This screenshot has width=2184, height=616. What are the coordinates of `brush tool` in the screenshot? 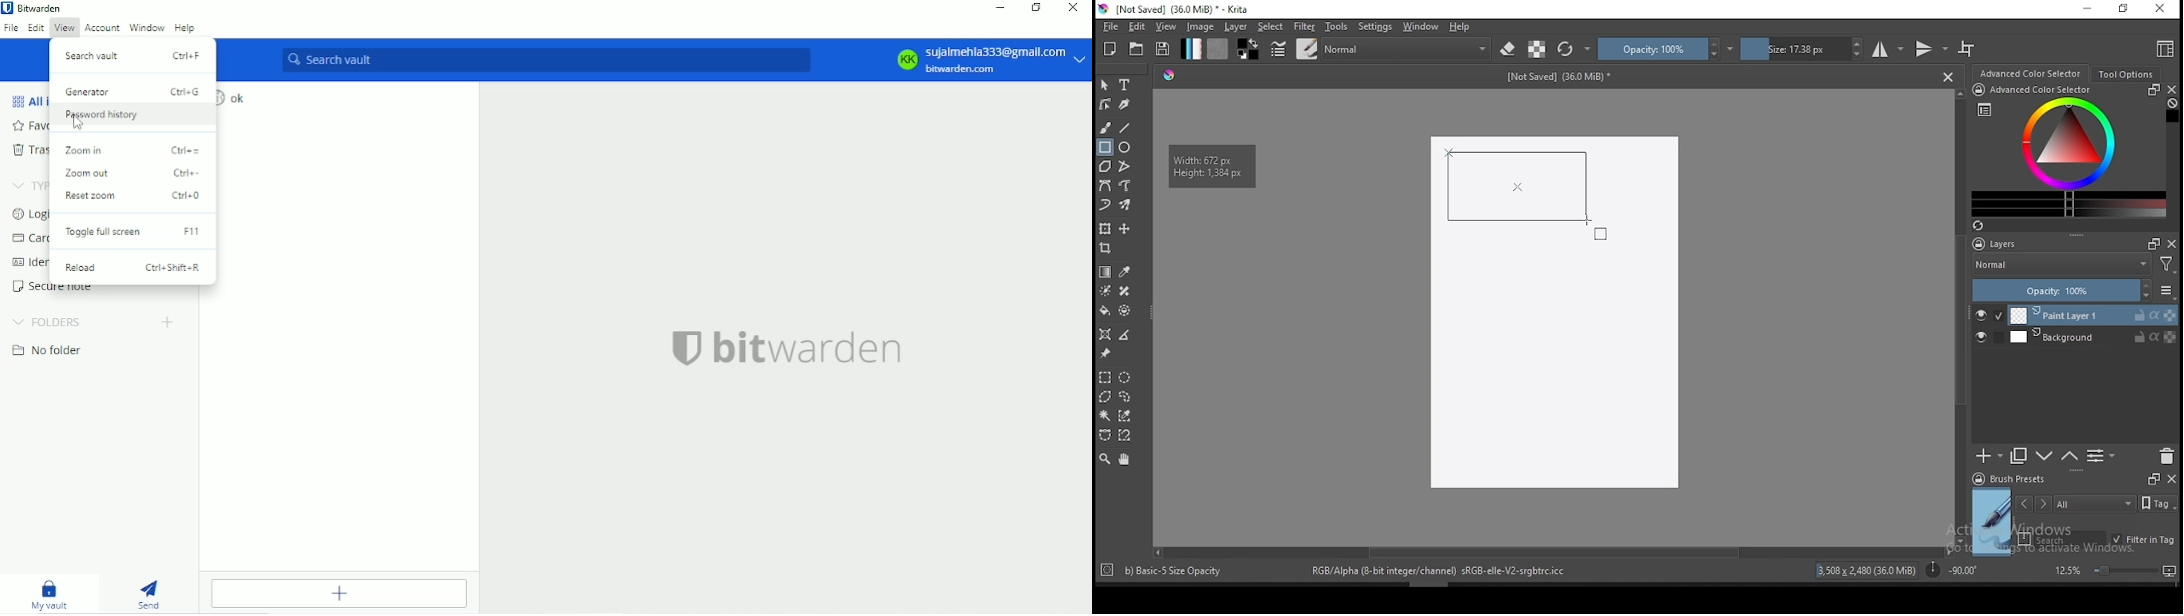 It's located at (1106, 127).